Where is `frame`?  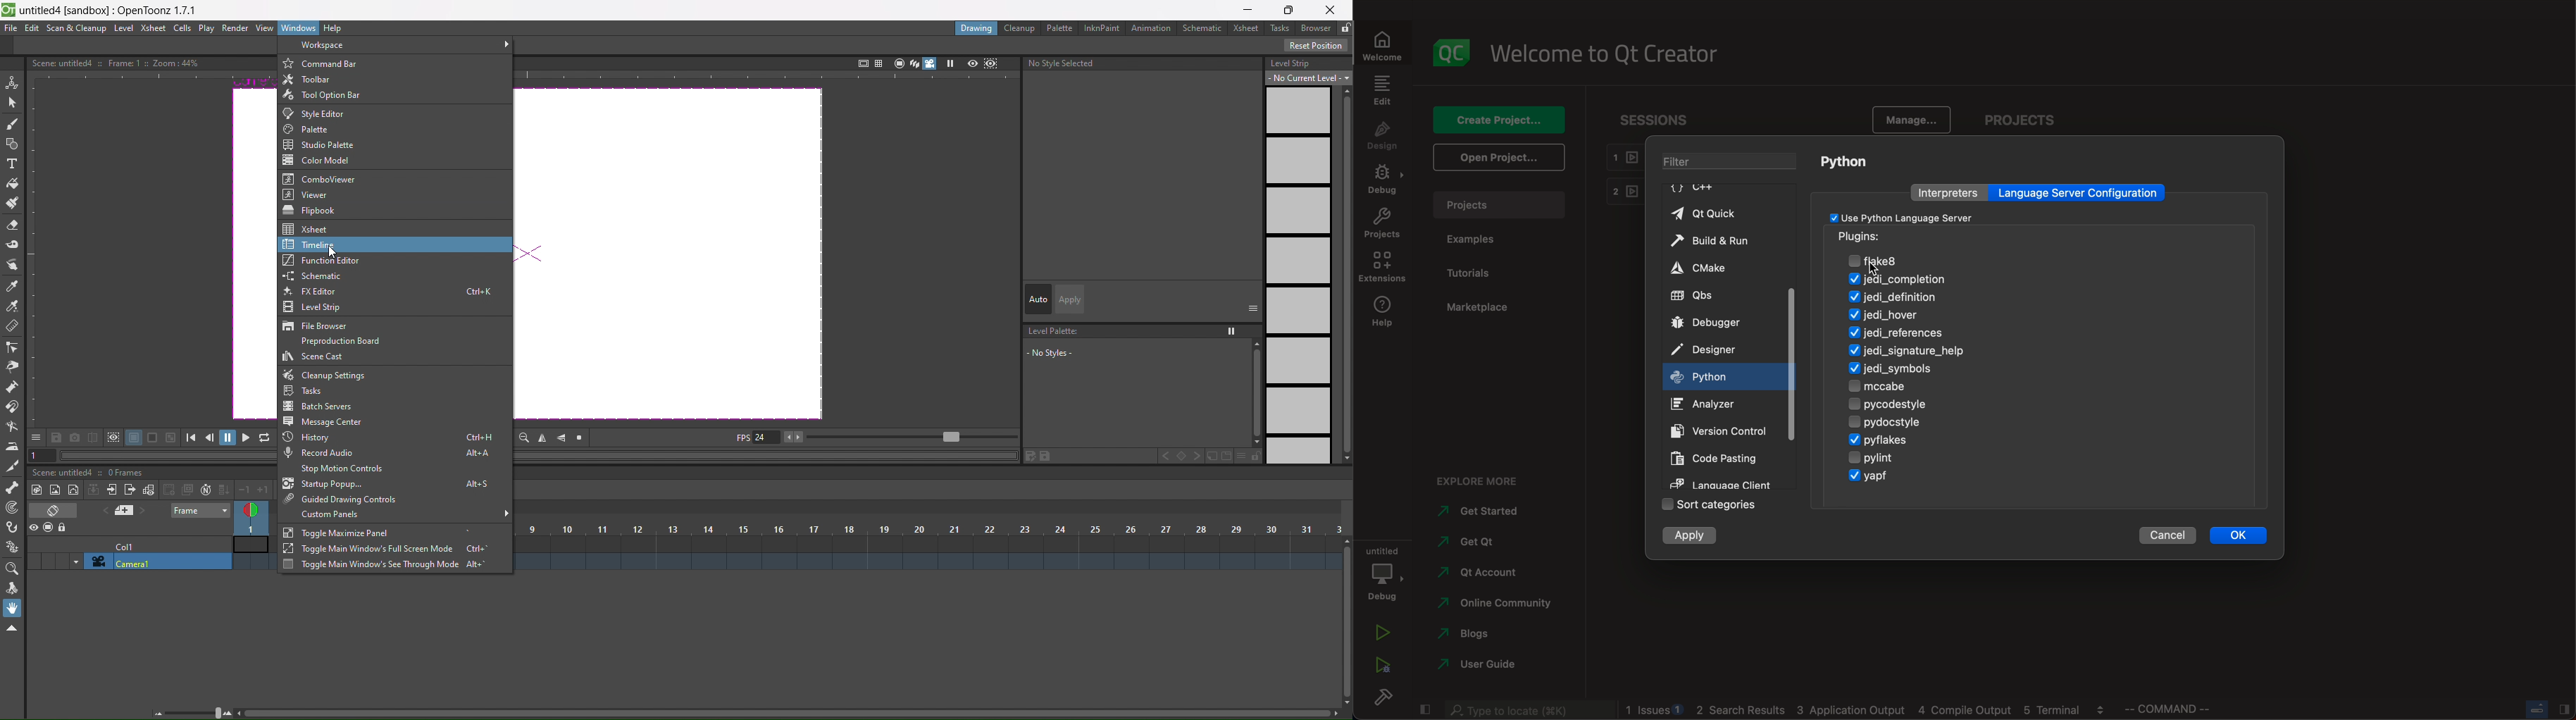 frame is located at coordinates (201, 510).